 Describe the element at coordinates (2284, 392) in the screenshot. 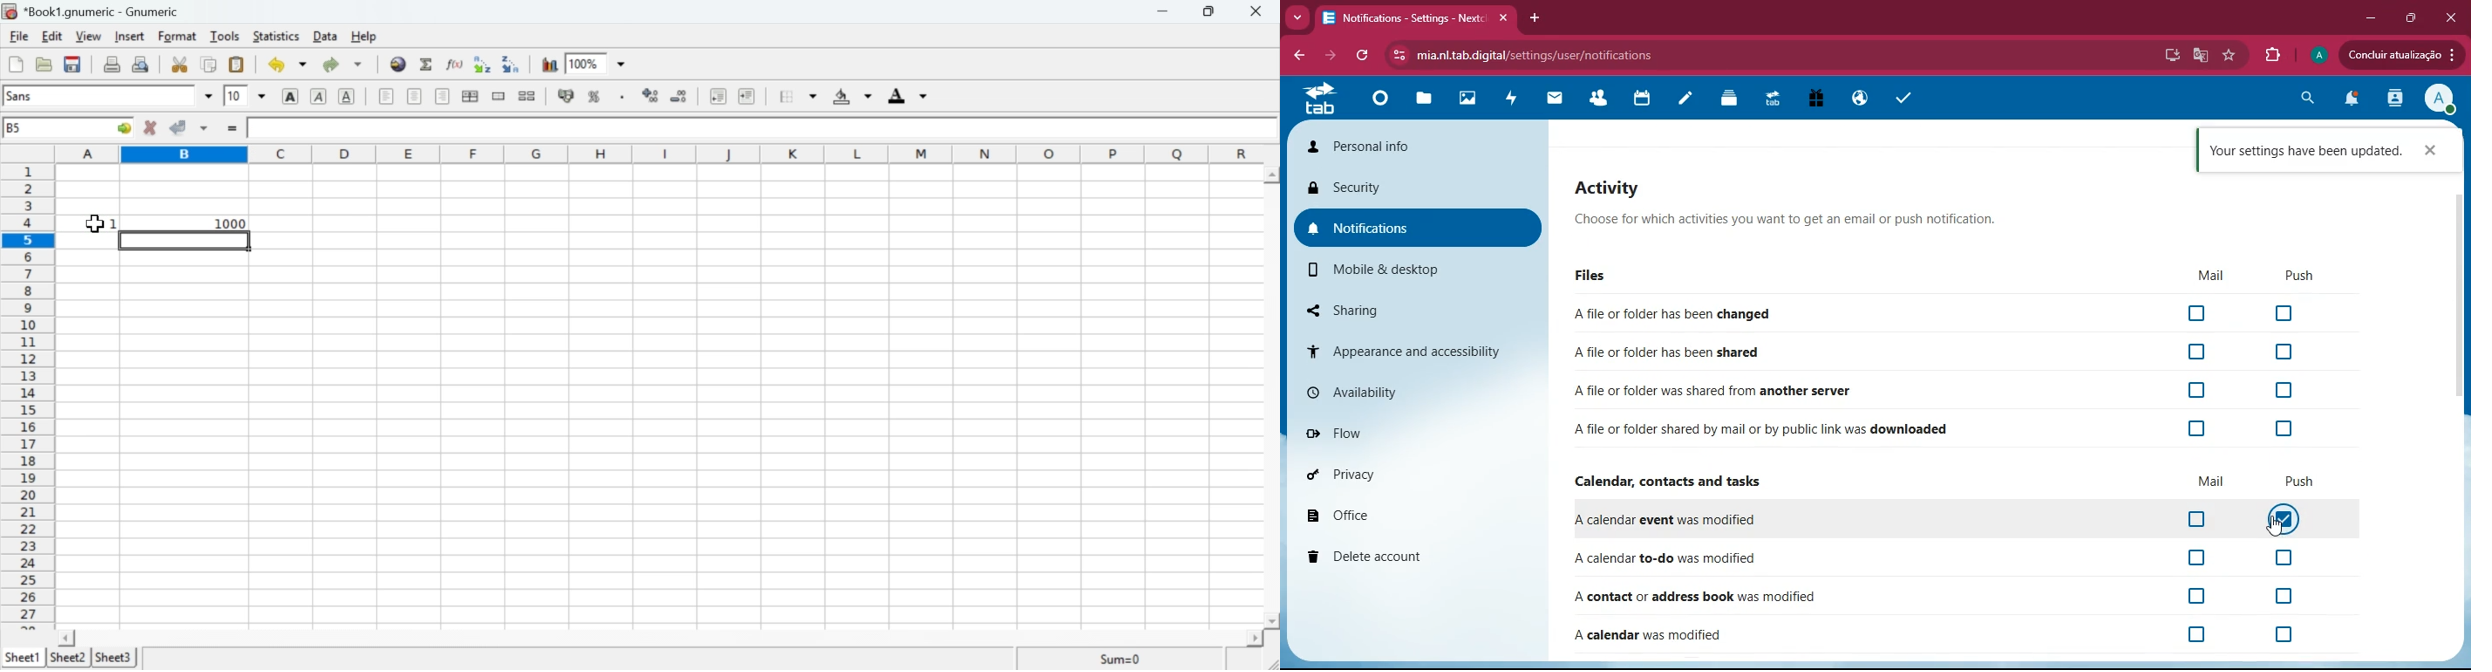

I see `checkbox` at that location.